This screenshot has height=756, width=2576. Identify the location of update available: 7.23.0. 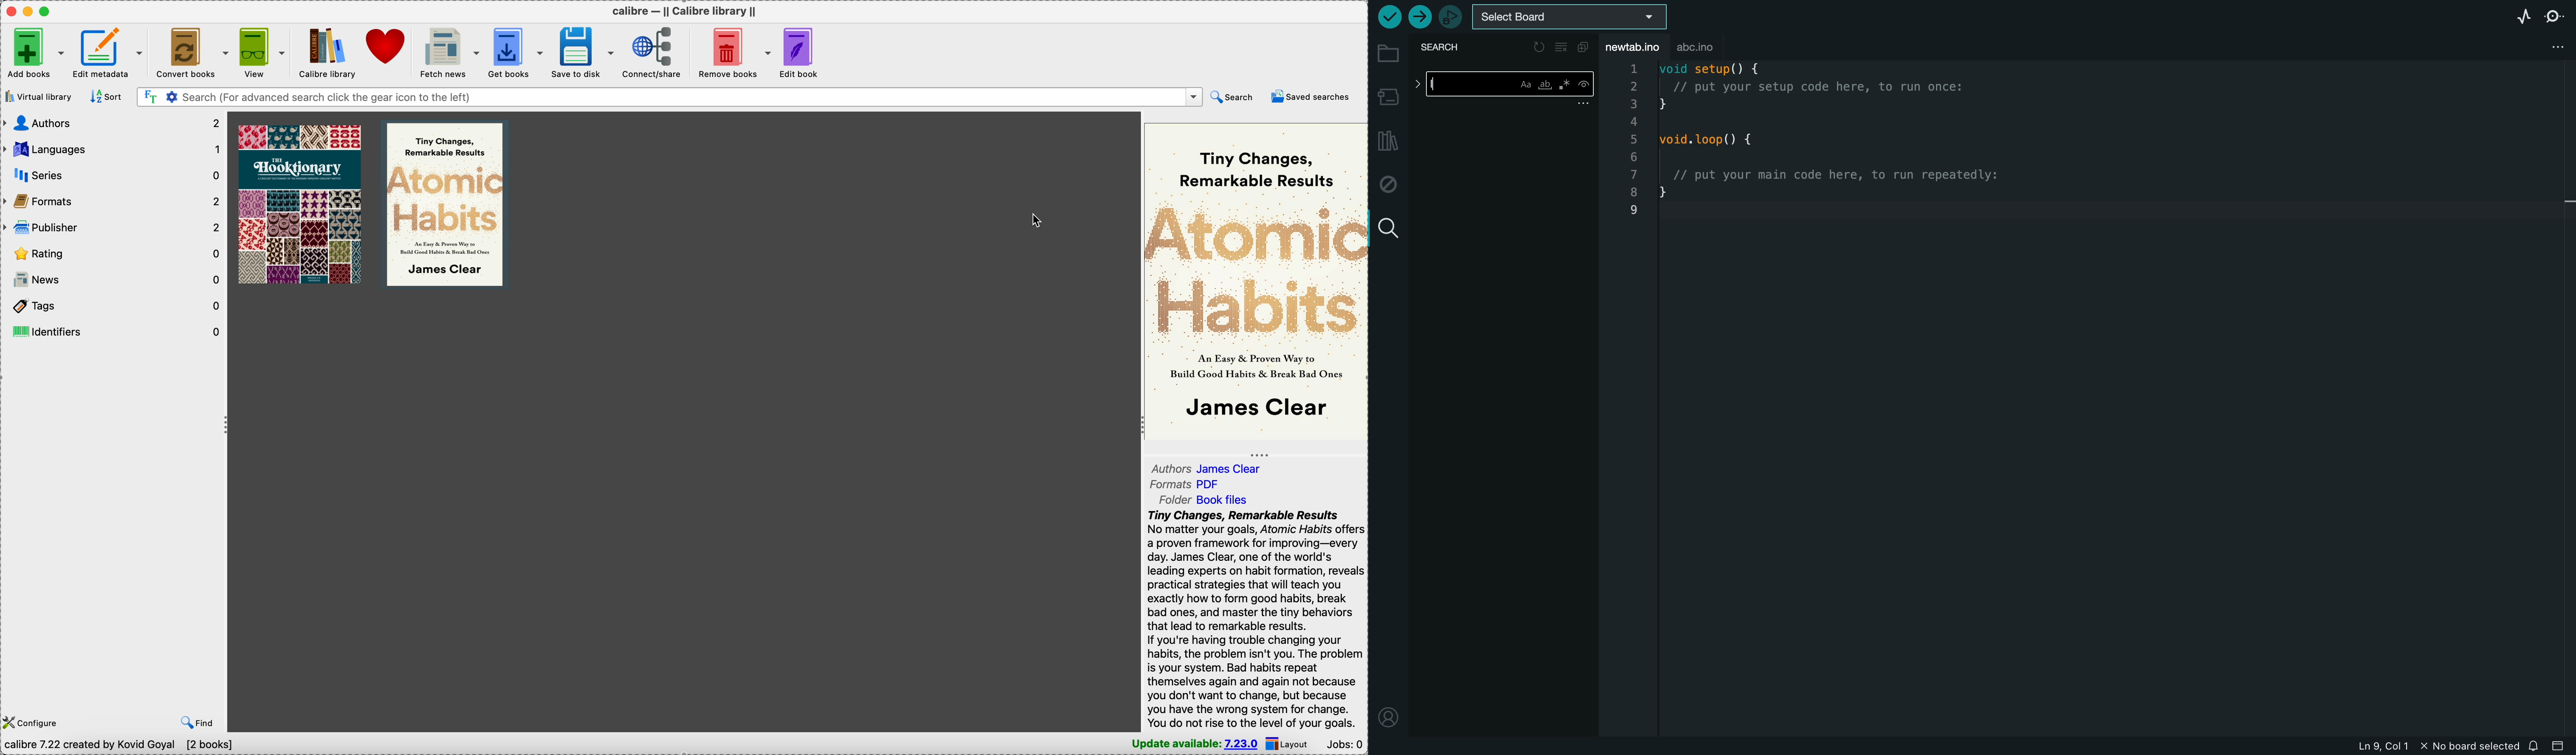
(1193, 745).